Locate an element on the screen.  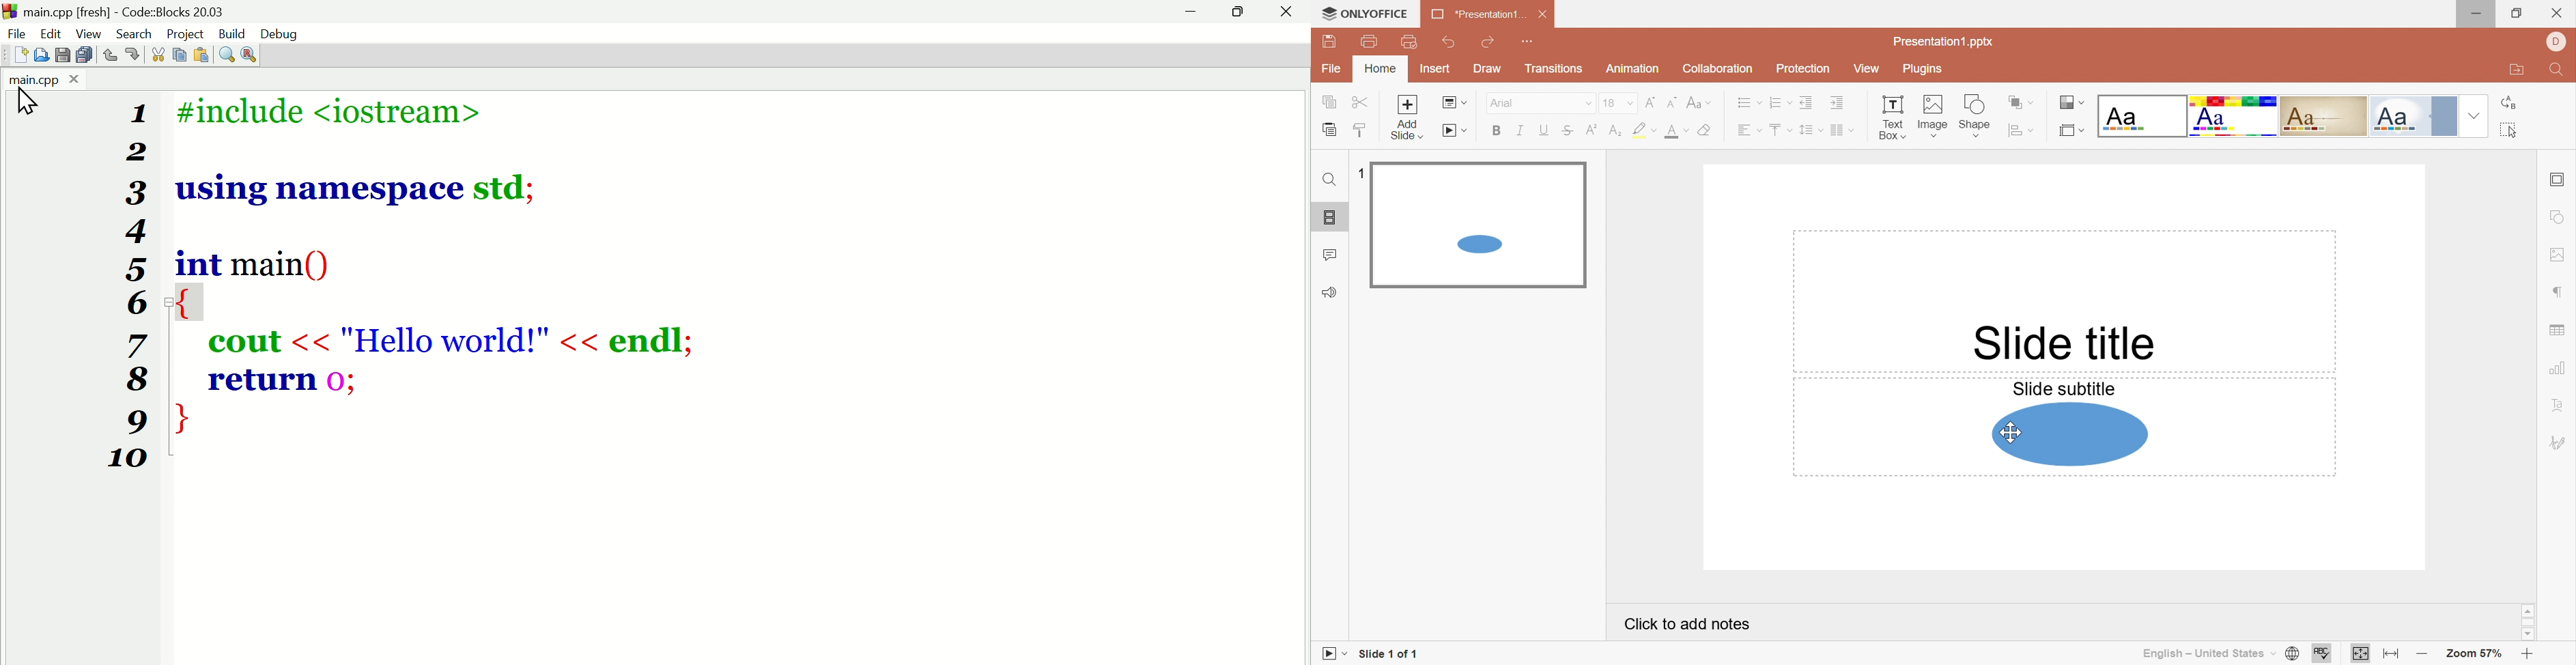
Find is located at coordinates (1327, 179).